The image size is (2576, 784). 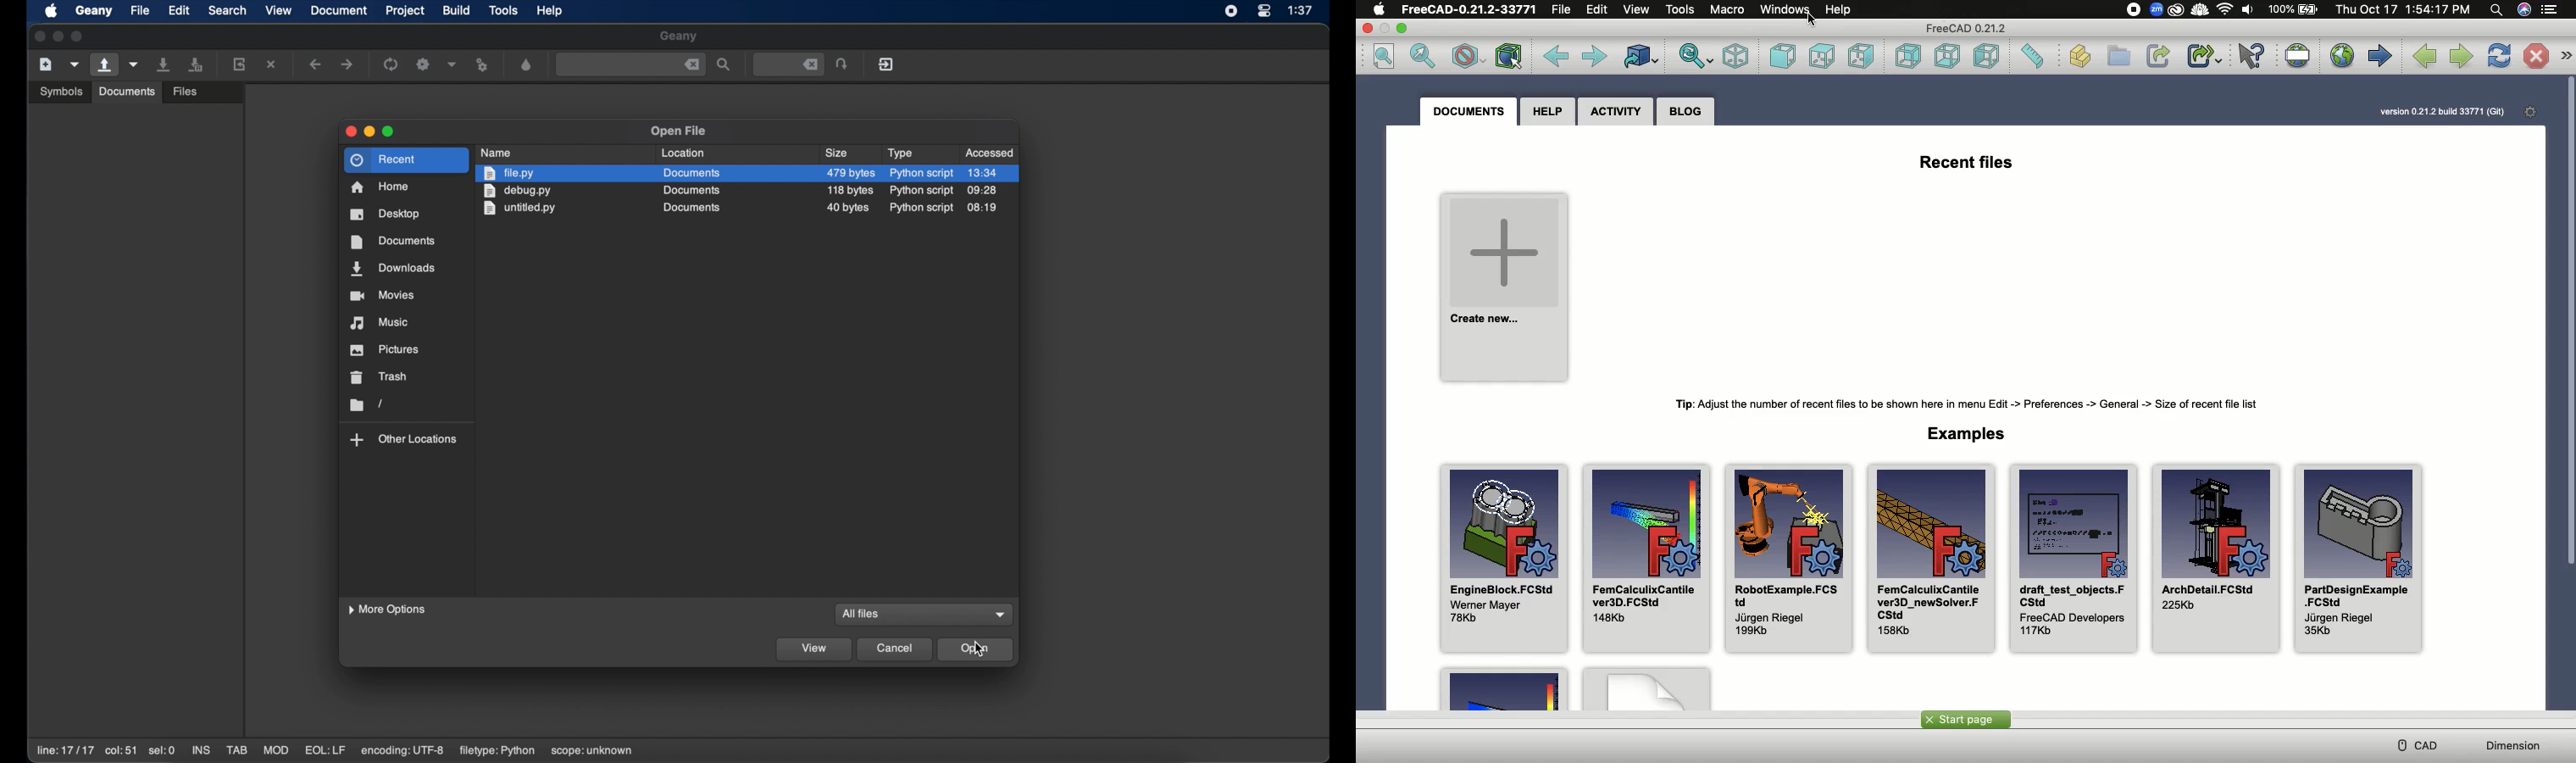 I want to click on Edit, so click(x=1600, y=10).